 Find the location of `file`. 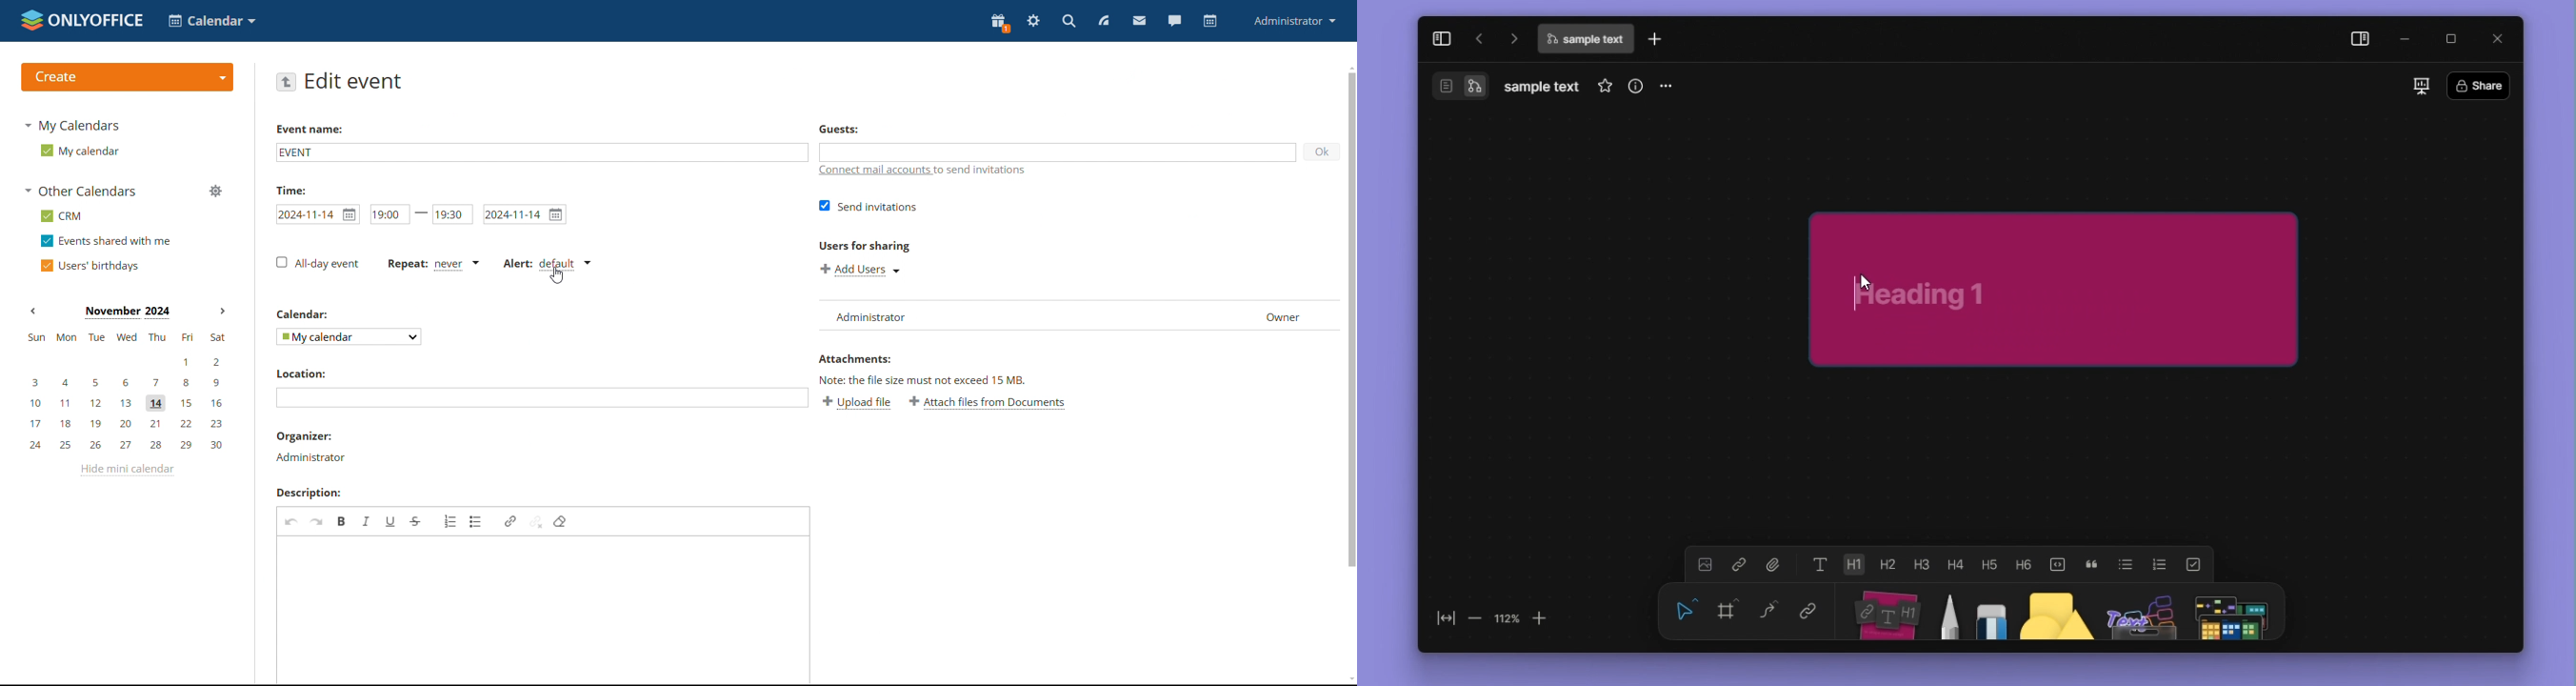

file is located at coordinates (1774, 564).